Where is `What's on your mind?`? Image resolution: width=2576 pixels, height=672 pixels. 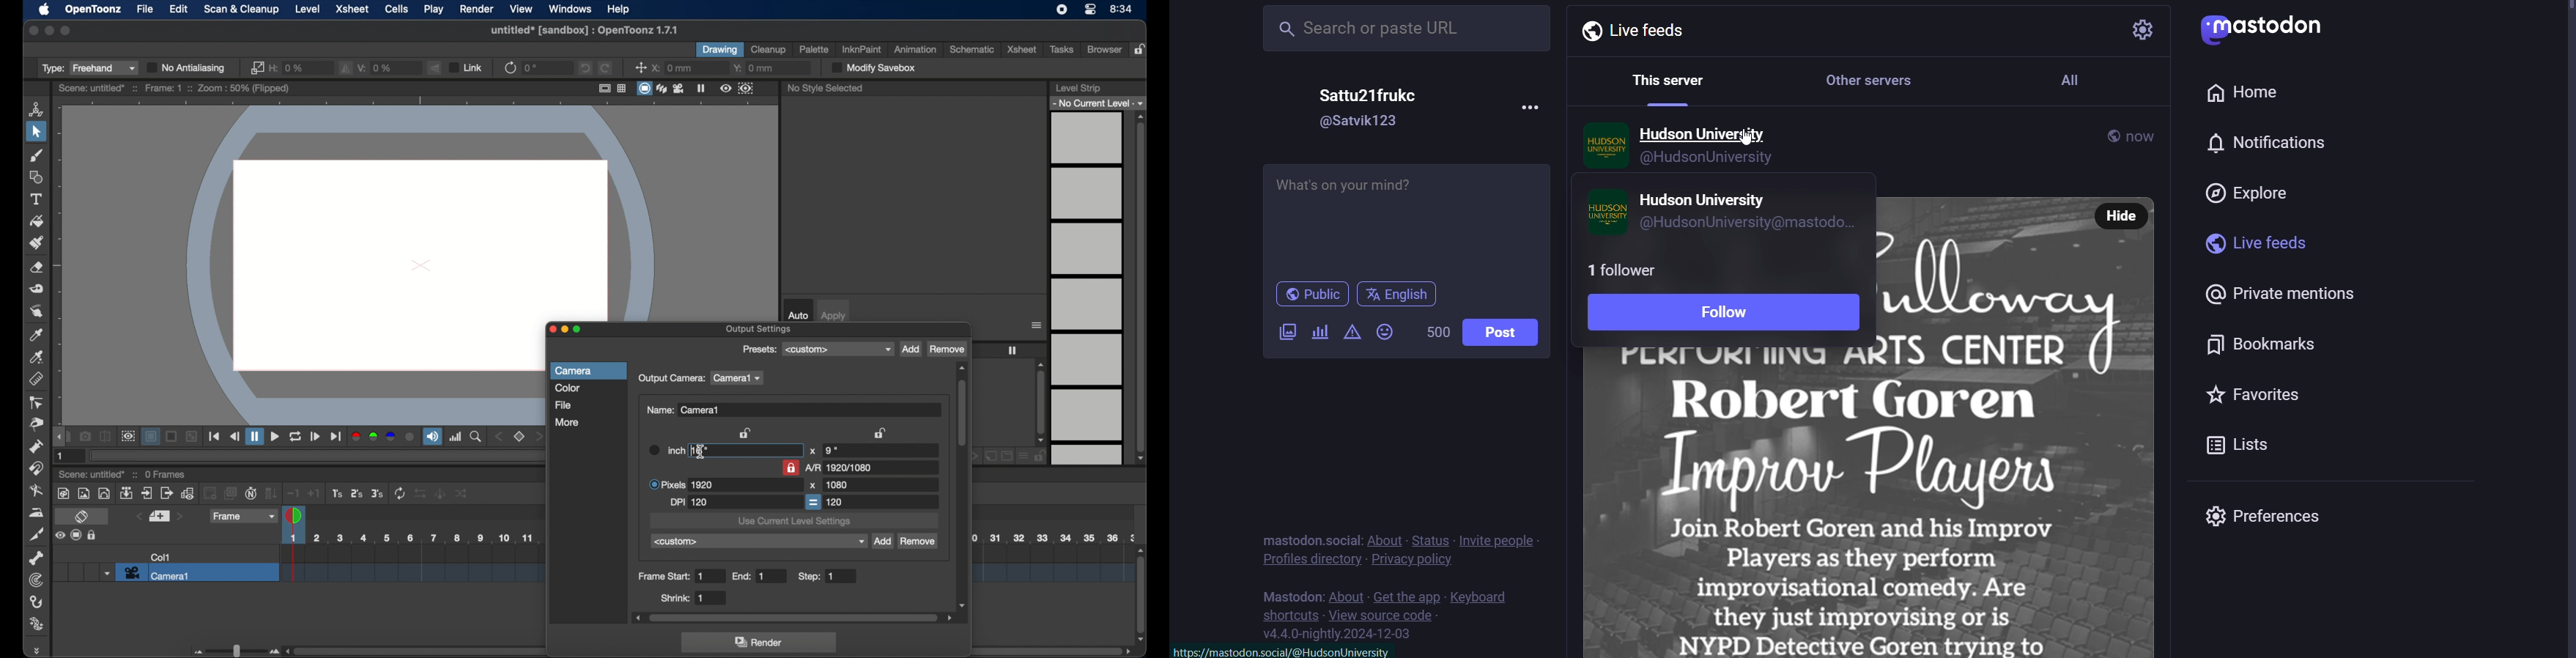
What's on your mind? is located at coordinates (1407, 222).